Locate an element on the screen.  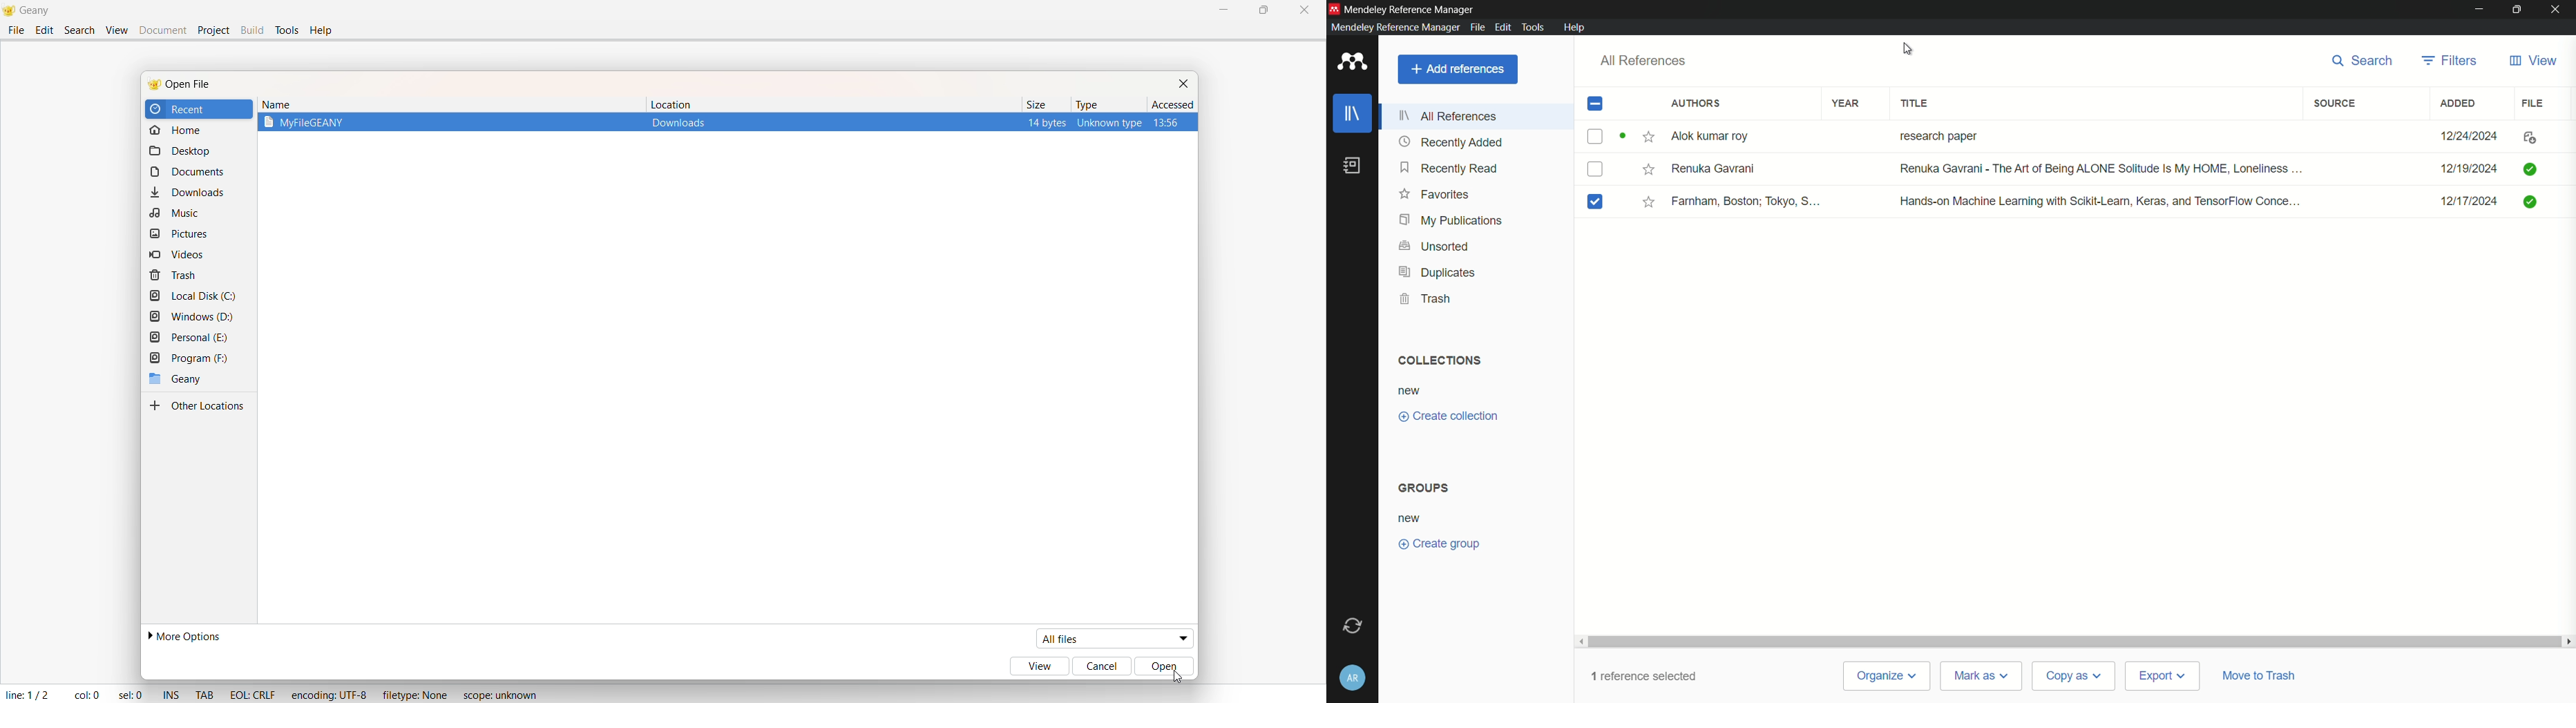
icon is located at coordinates (2528, 203).